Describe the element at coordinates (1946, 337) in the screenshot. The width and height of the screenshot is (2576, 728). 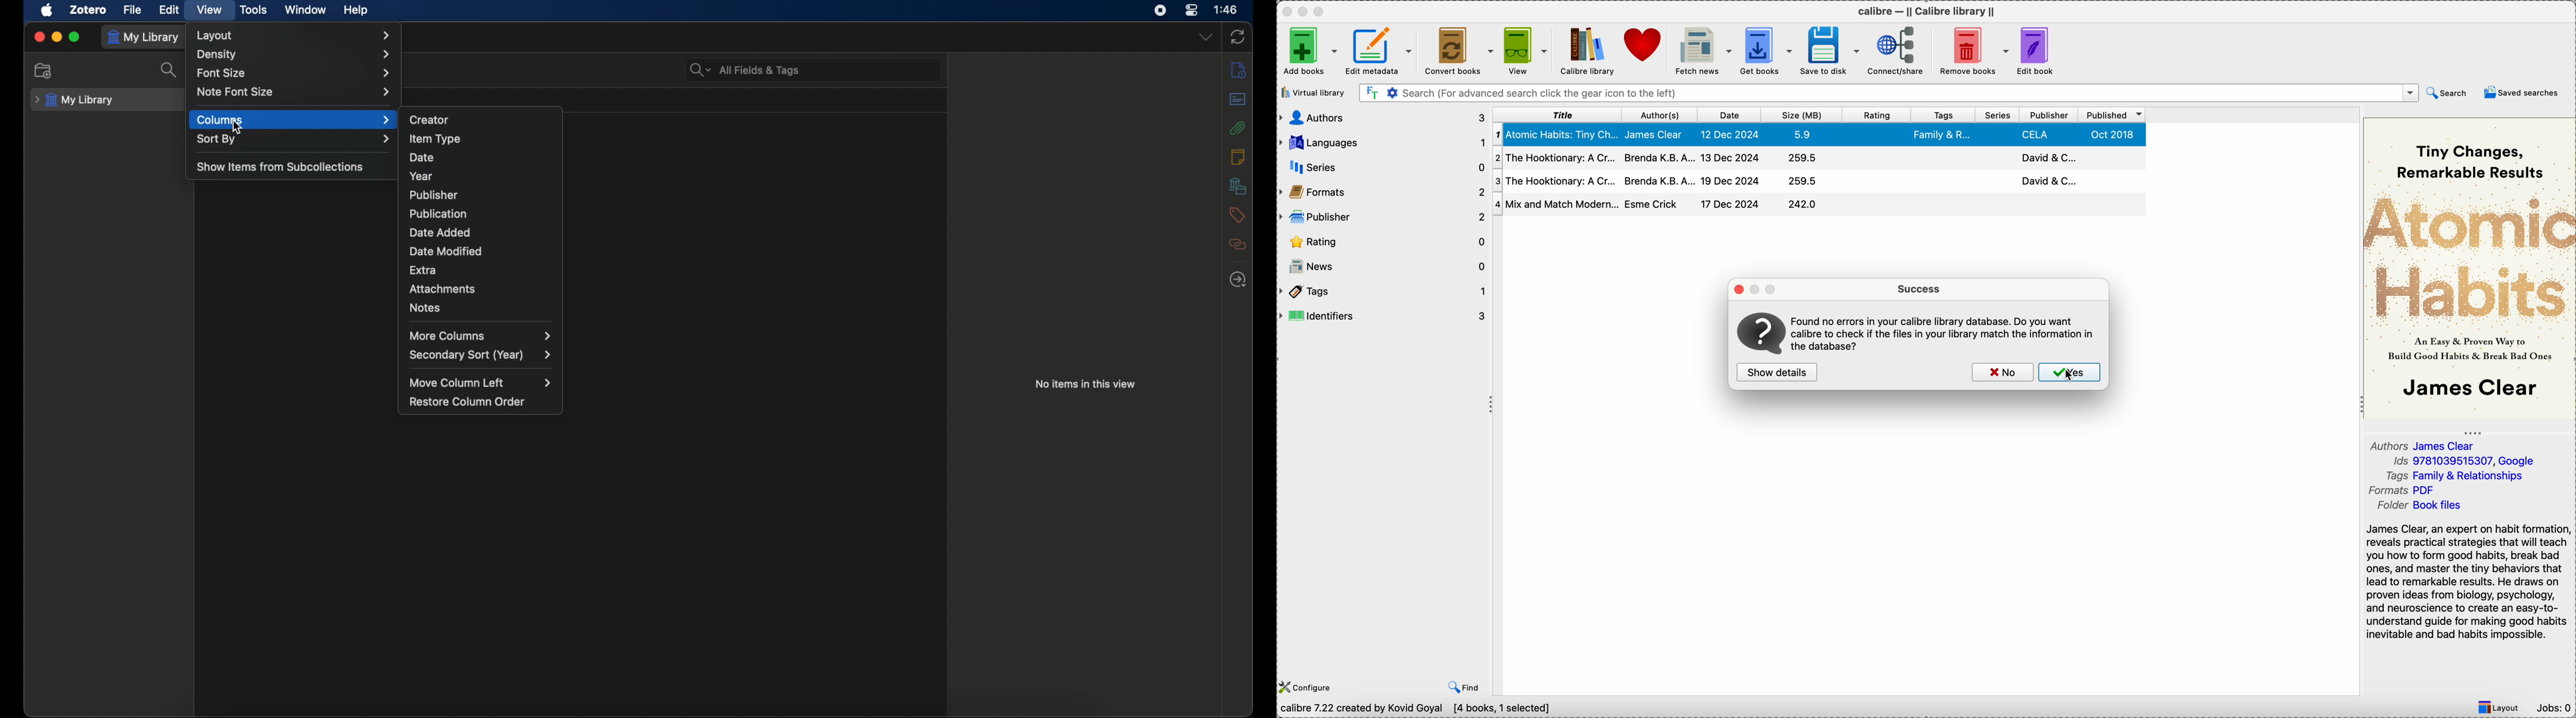
I see `information` at that location.